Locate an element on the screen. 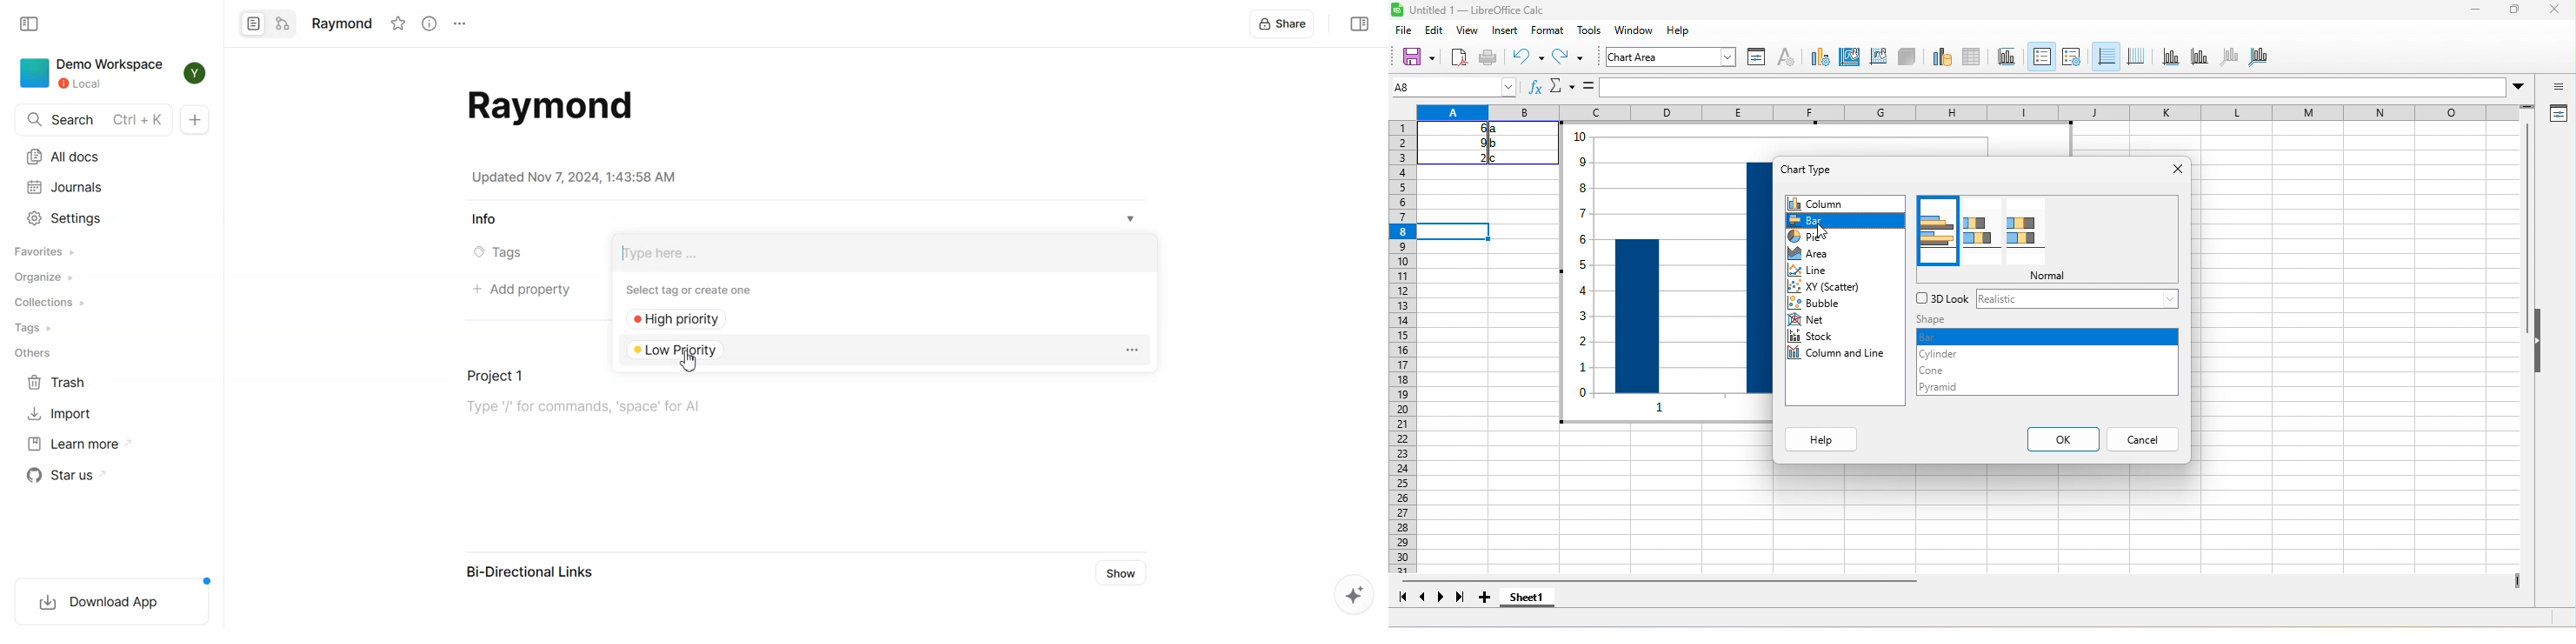  close is located at coordinates (2551, 10).